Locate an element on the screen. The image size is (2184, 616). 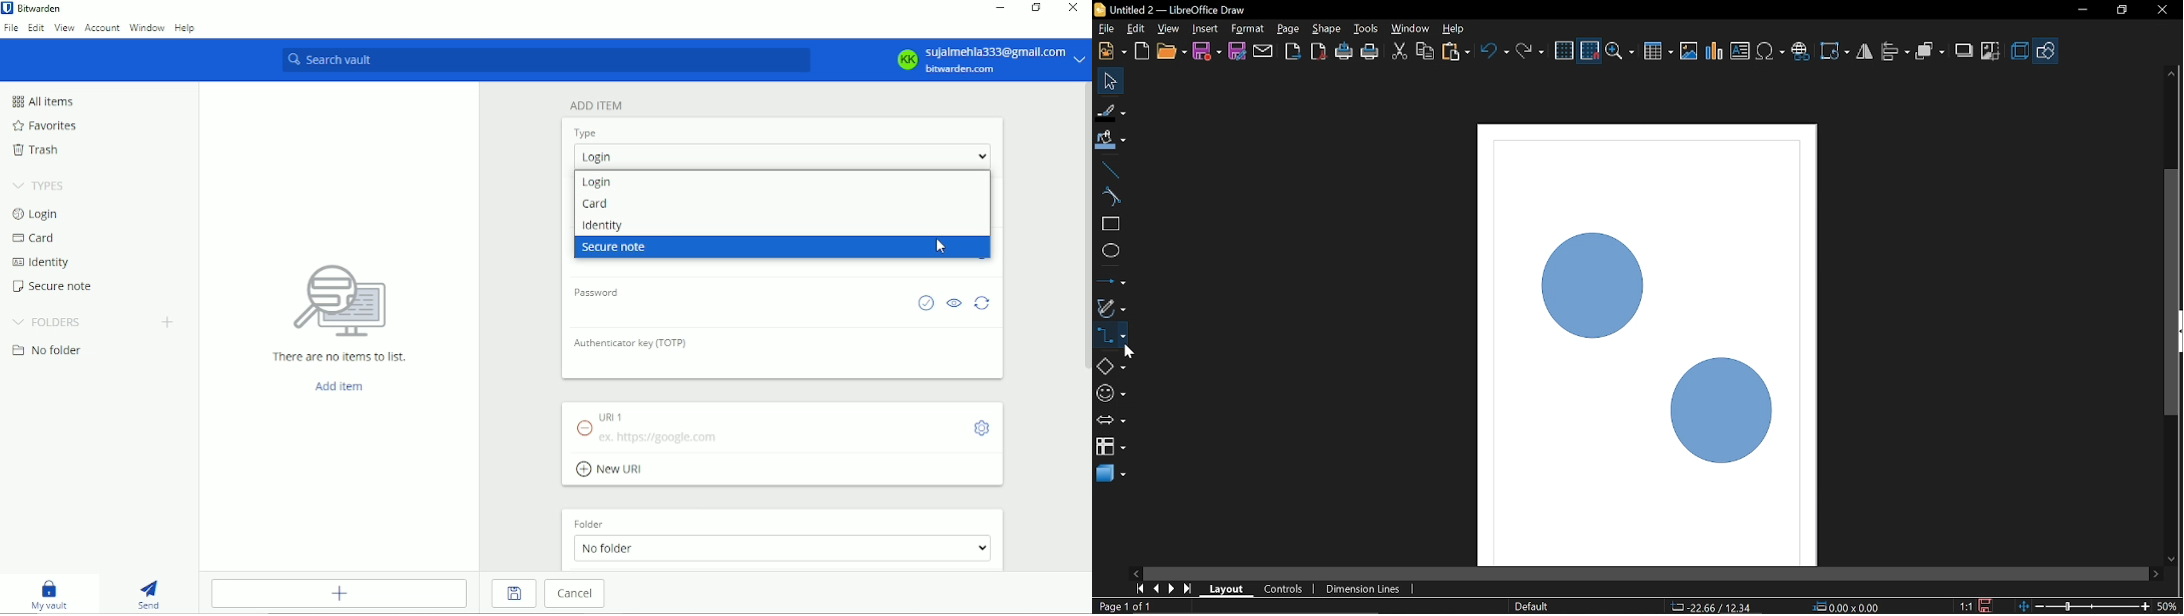
Ellipse is located at coordinates (1108, 251).